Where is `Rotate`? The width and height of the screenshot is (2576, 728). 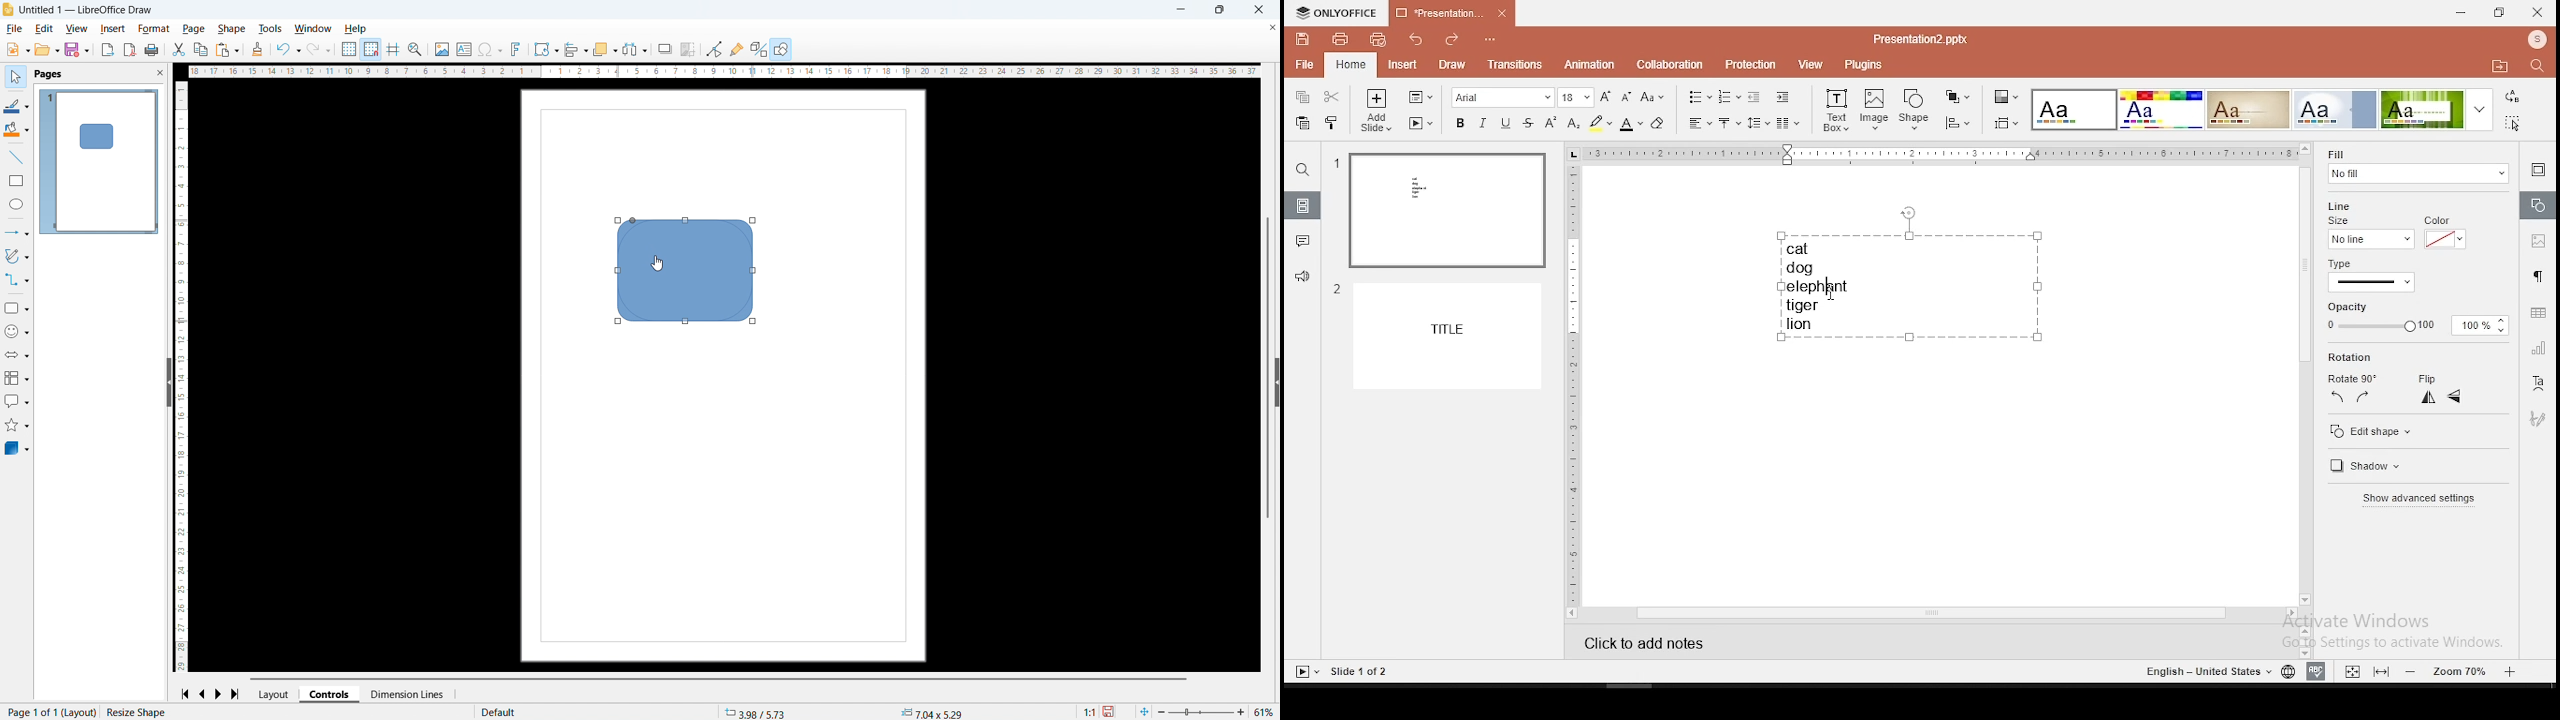
Rotate is located at coordinates (2355, 392).